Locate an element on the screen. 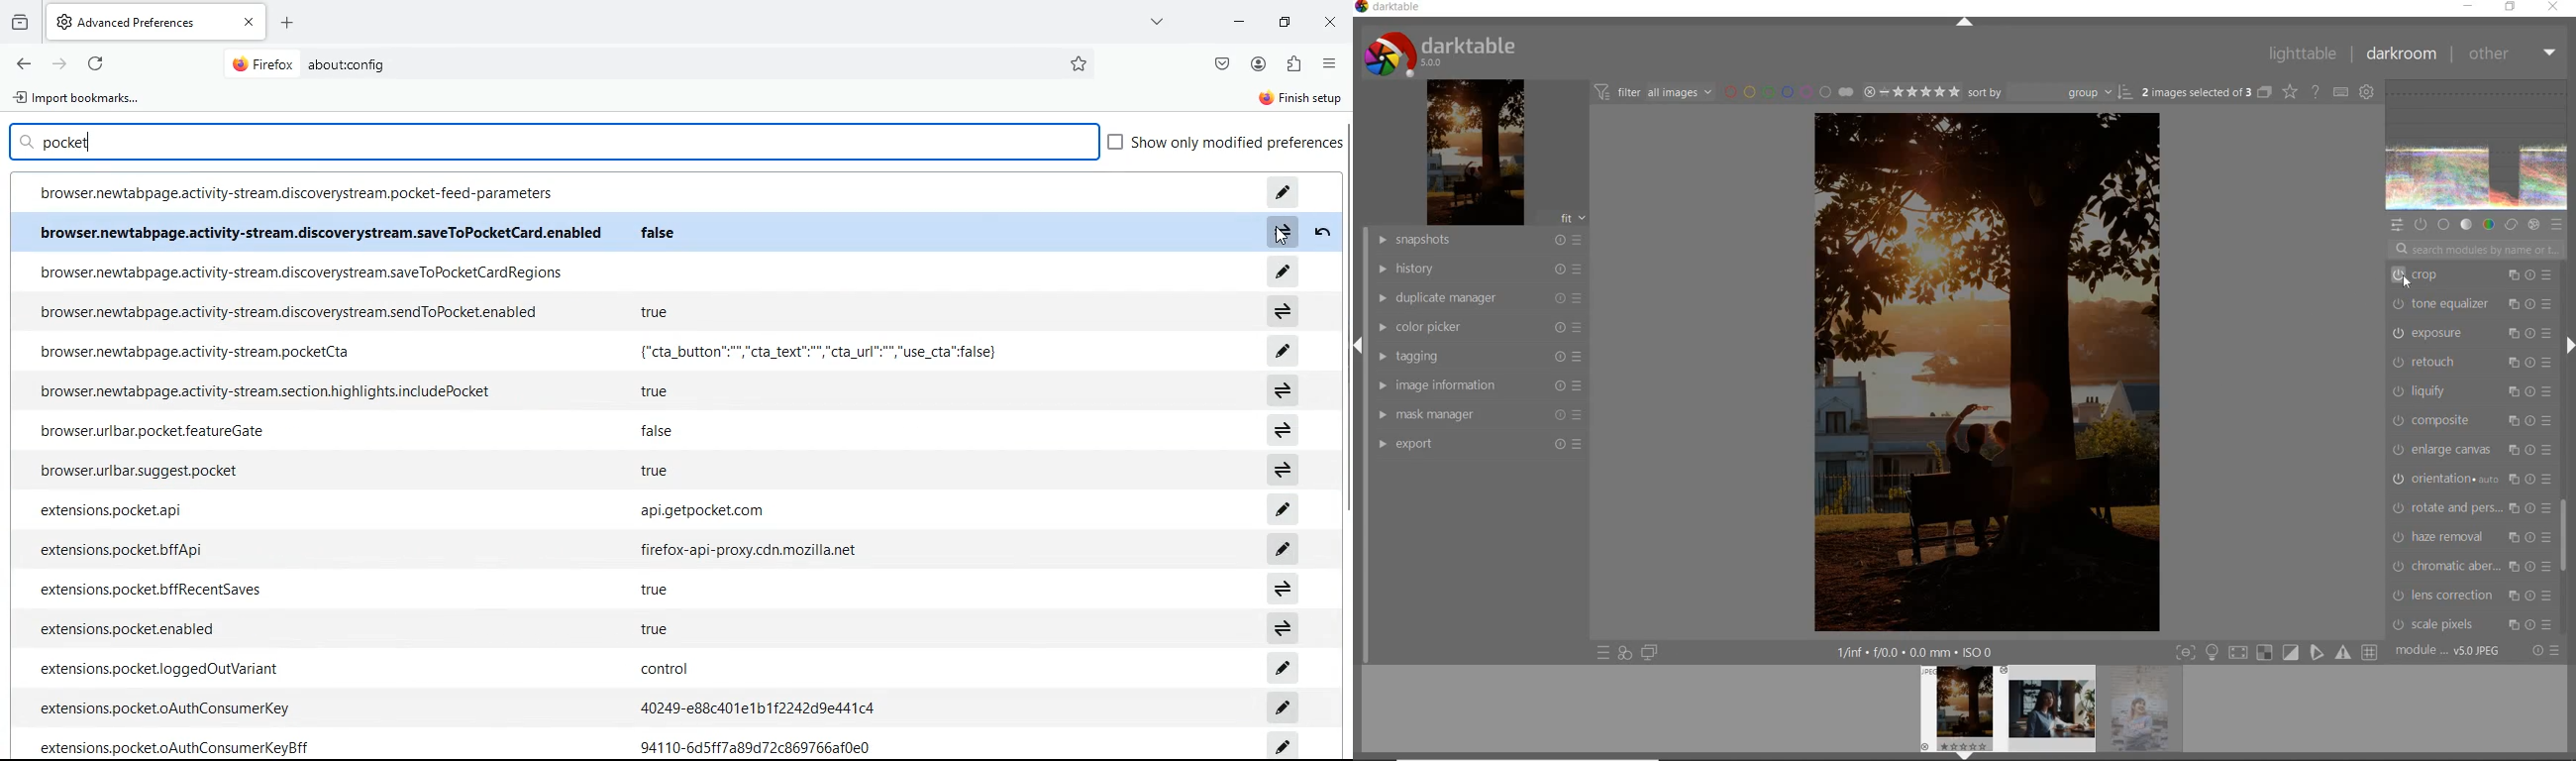 Image resolution: width=2576 pixels, height=784 pixels. tagging is located at coordinates (1478, 355).